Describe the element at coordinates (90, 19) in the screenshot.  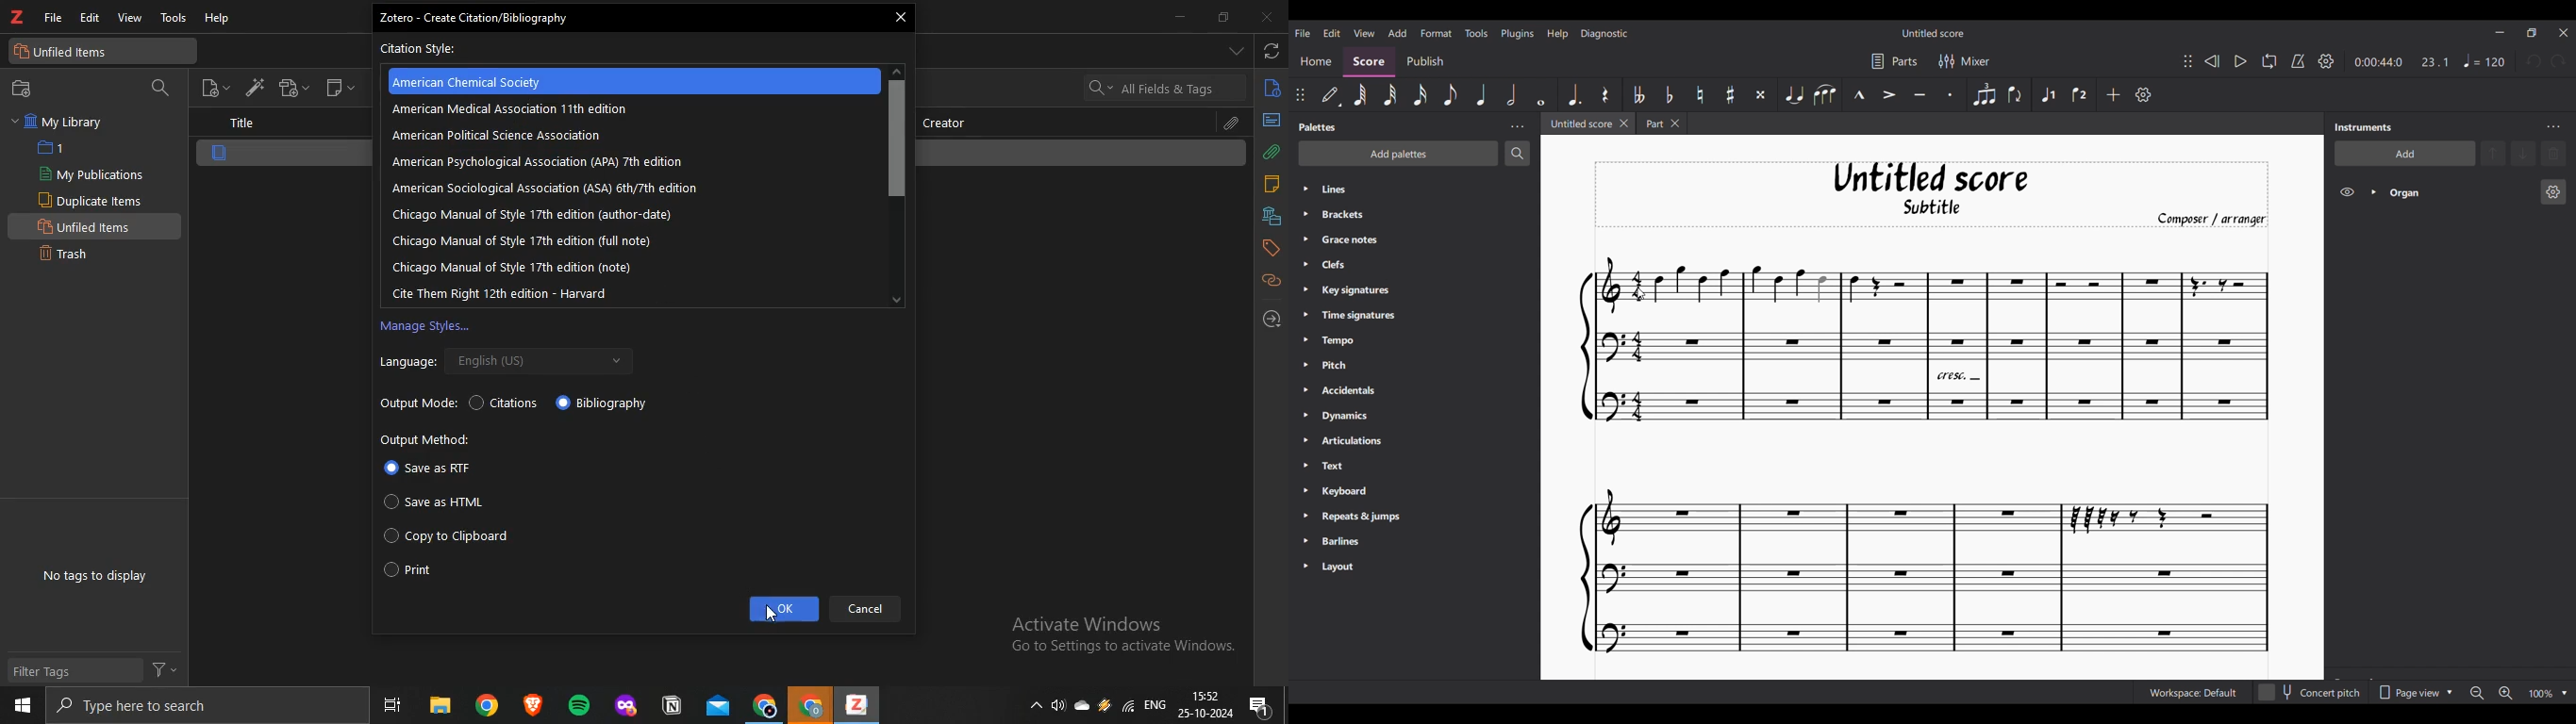
I see `edit` at that location.